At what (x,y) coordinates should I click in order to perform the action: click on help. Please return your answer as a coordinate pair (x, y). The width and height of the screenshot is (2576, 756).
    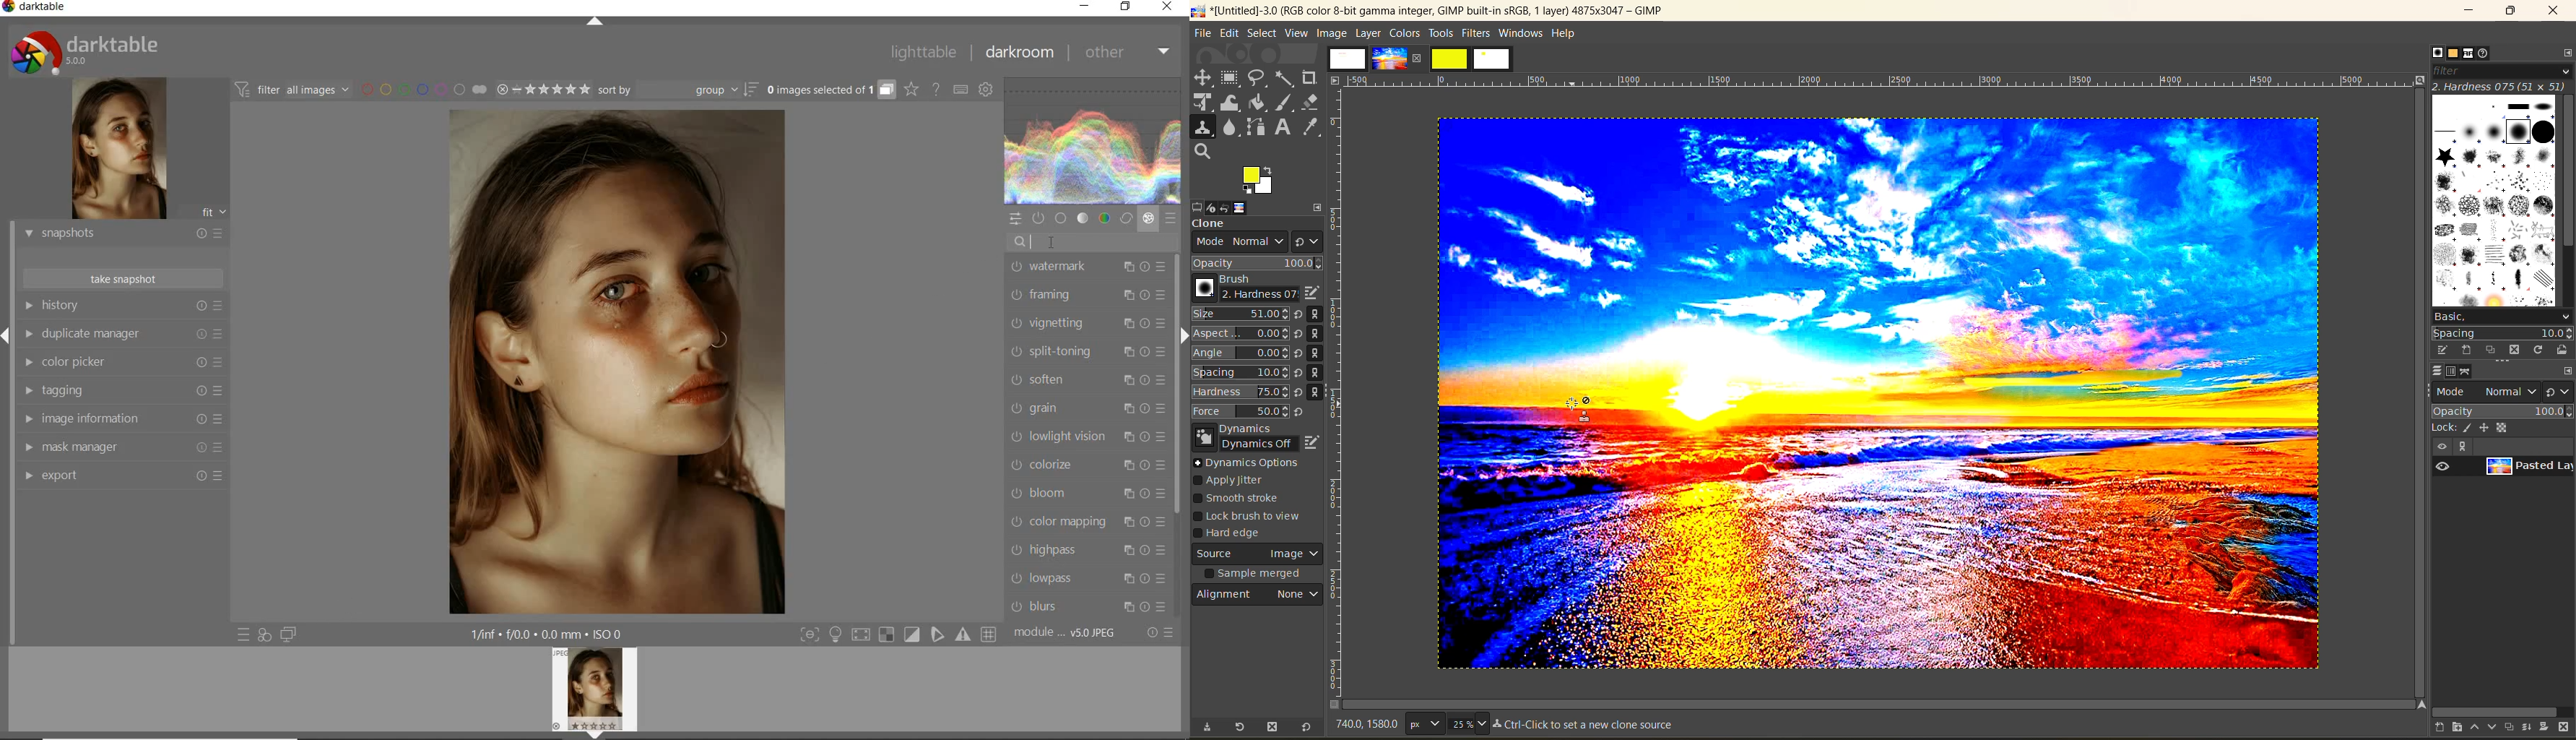
    Looking at the image, I should click on (1567, 32).